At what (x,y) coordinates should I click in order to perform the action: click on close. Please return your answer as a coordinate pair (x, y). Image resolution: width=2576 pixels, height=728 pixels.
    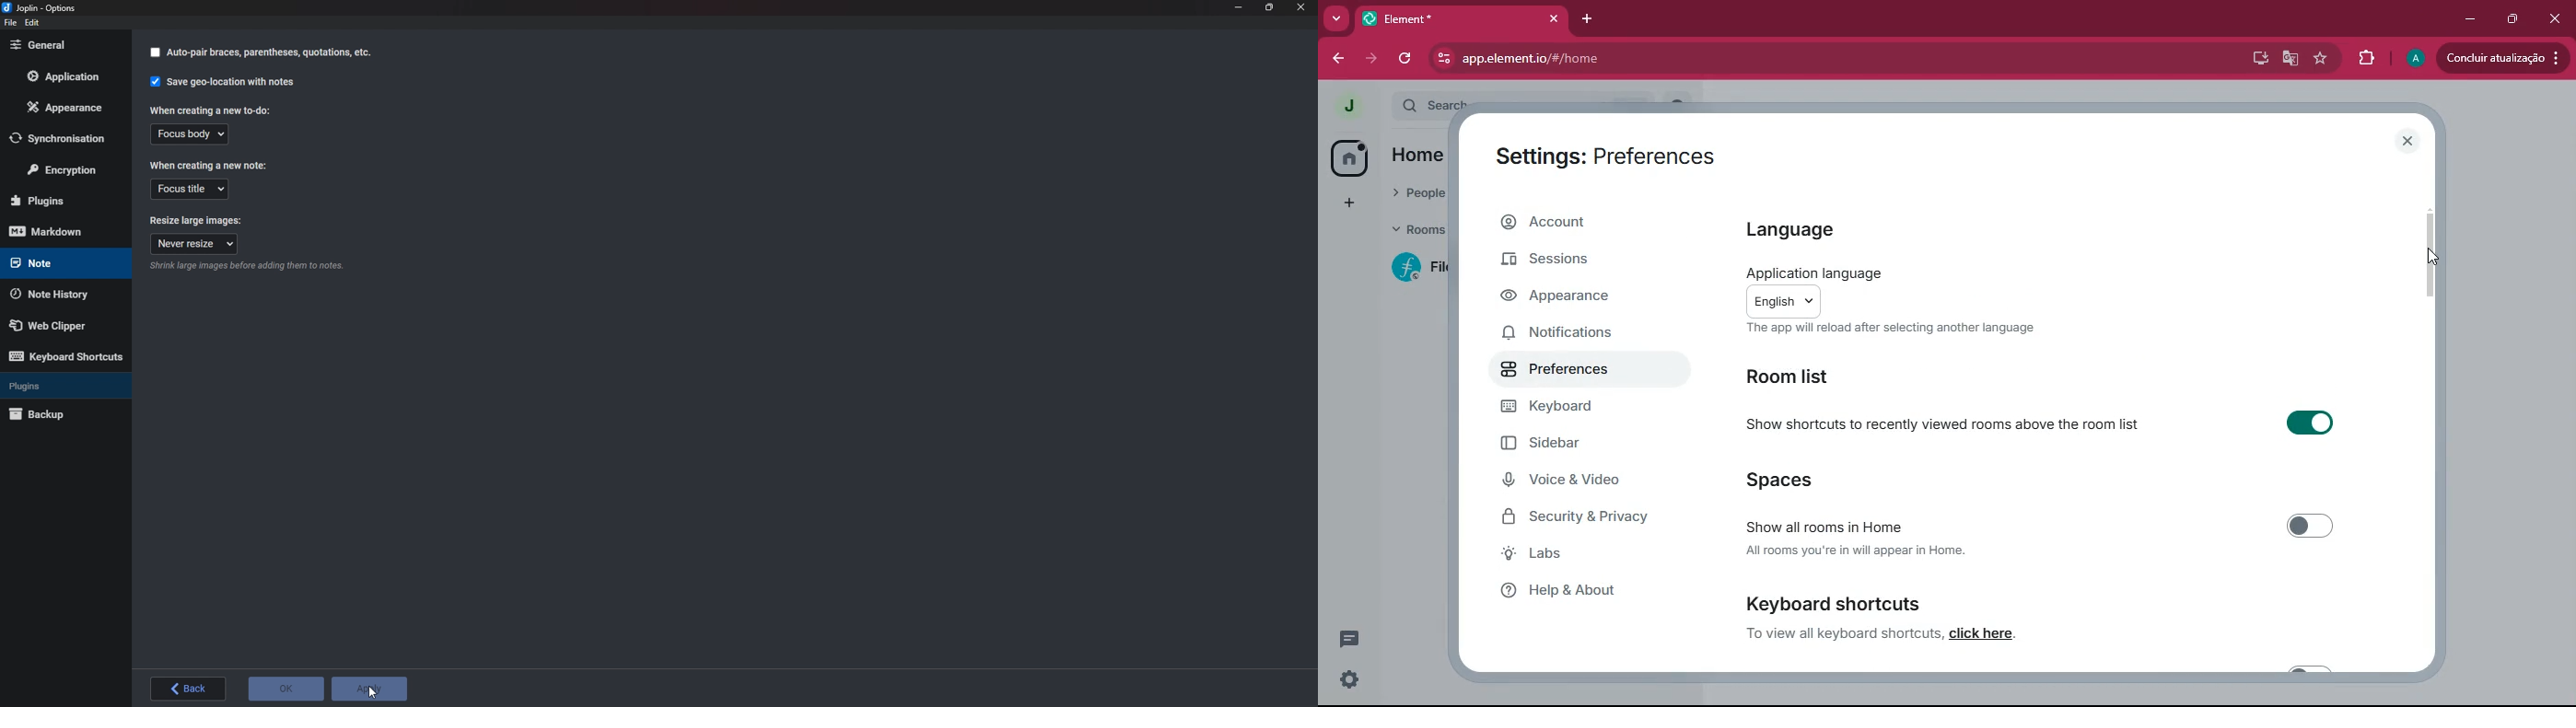
    Looking at the image, I should click on (2408, 141).